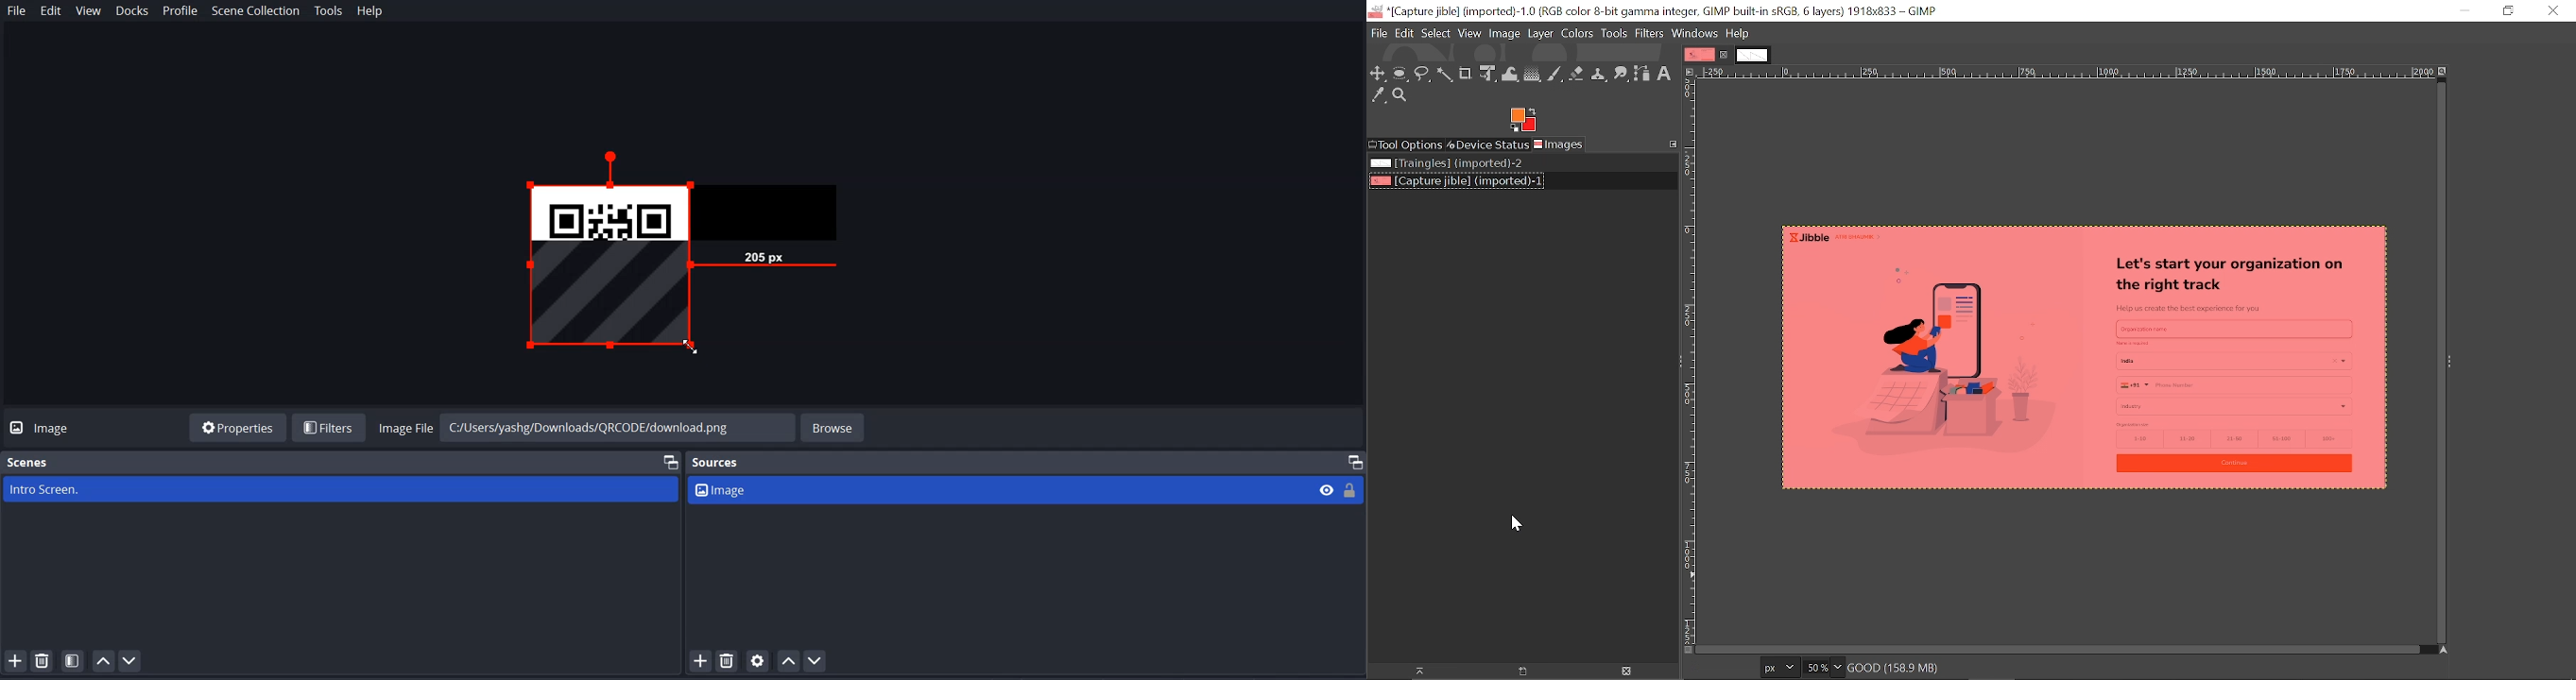 The image size is (2576, 700). What do you see at coordinates (1699, 54) in the screenshot?
I see `Current tab` at bounding box center [1699, 54].